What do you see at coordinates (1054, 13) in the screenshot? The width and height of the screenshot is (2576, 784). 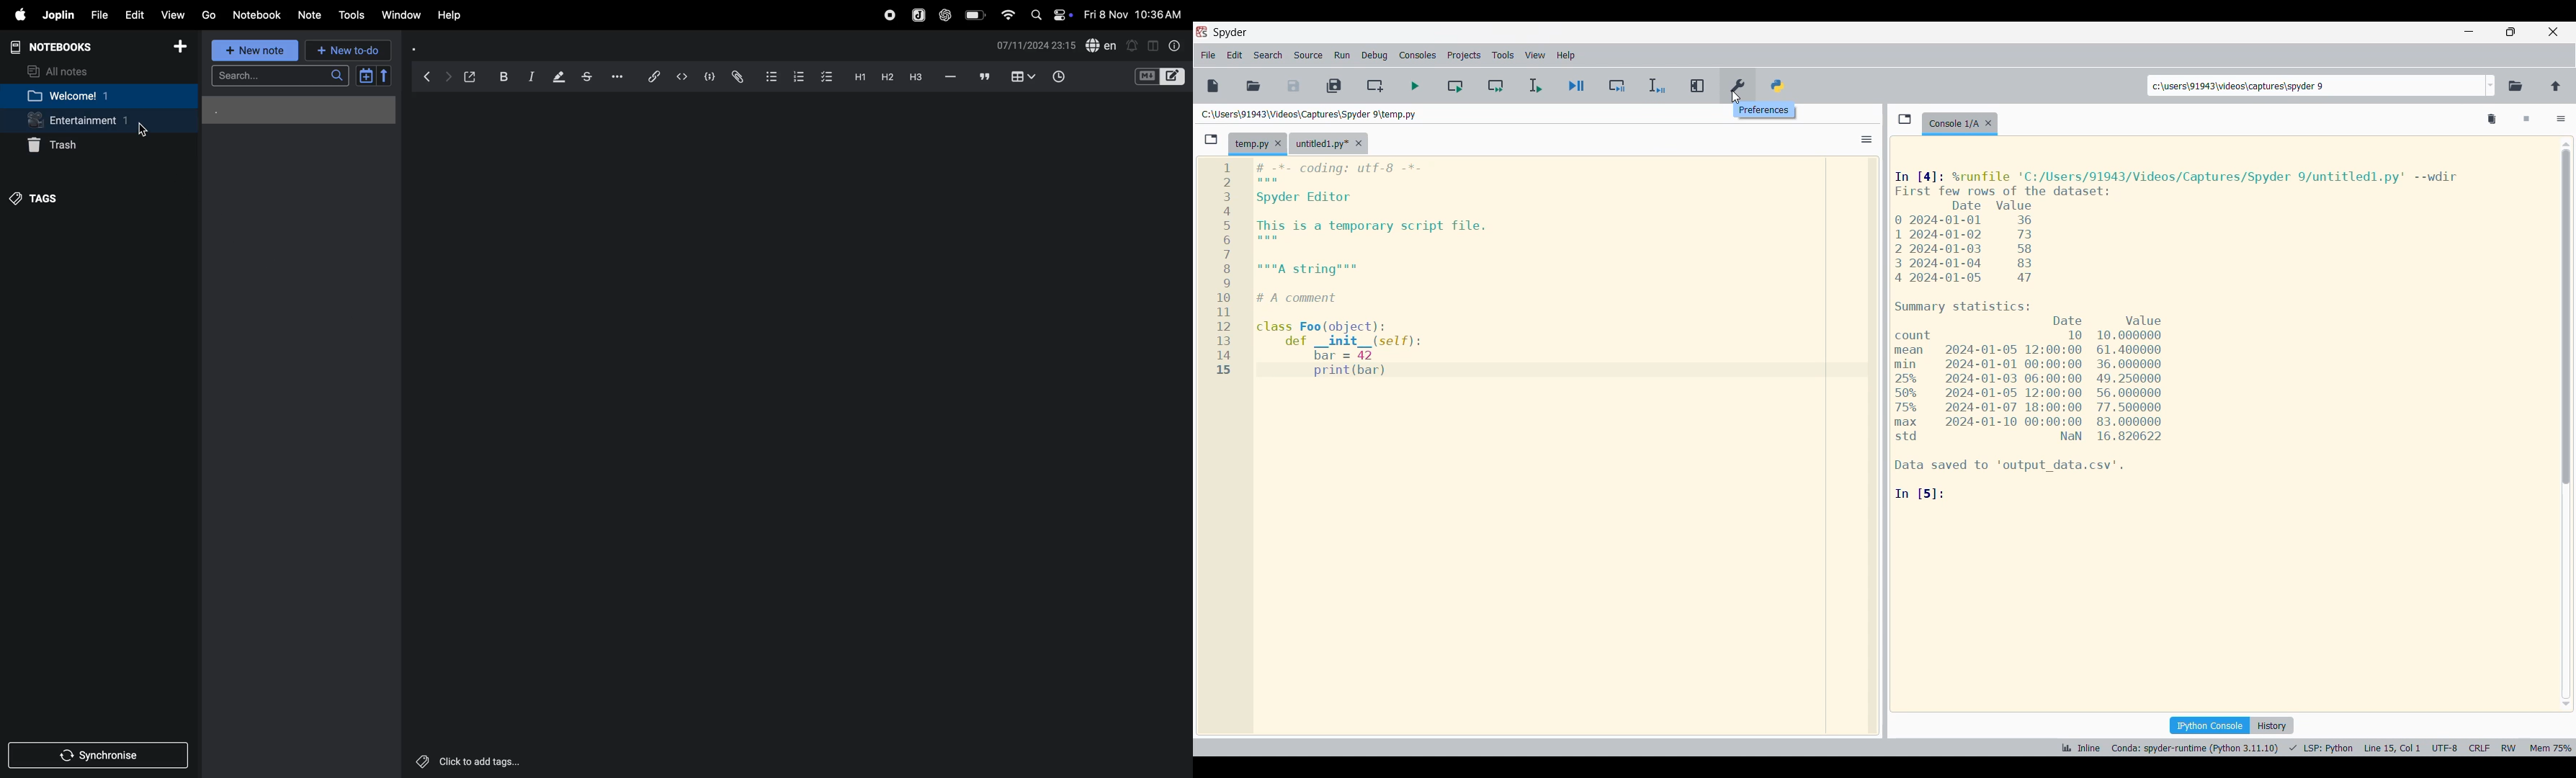 I see `apple widgets` at bounding box center [1054, 13].